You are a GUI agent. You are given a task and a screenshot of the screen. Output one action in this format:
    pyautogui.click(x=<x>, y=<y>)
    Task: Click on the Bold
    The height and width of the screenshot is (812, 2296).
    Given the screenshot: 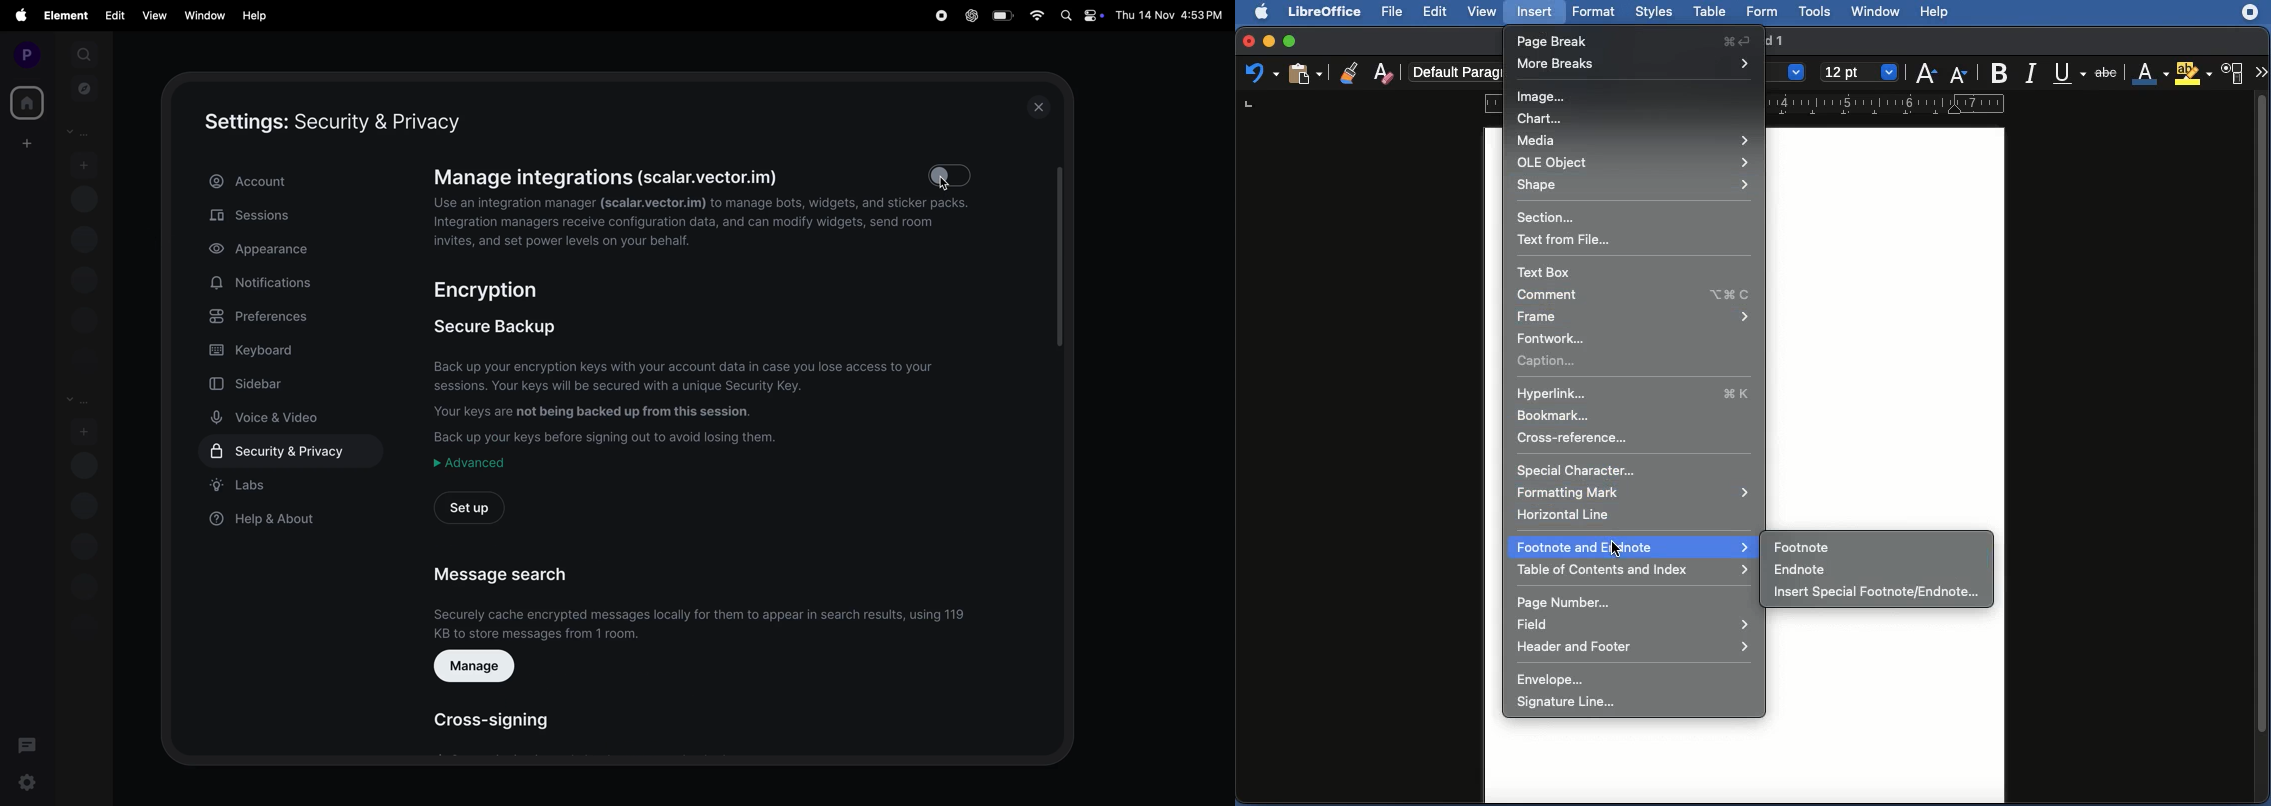 What is the action you would take?
    pyautogui.click(x=2001, y=72)
    